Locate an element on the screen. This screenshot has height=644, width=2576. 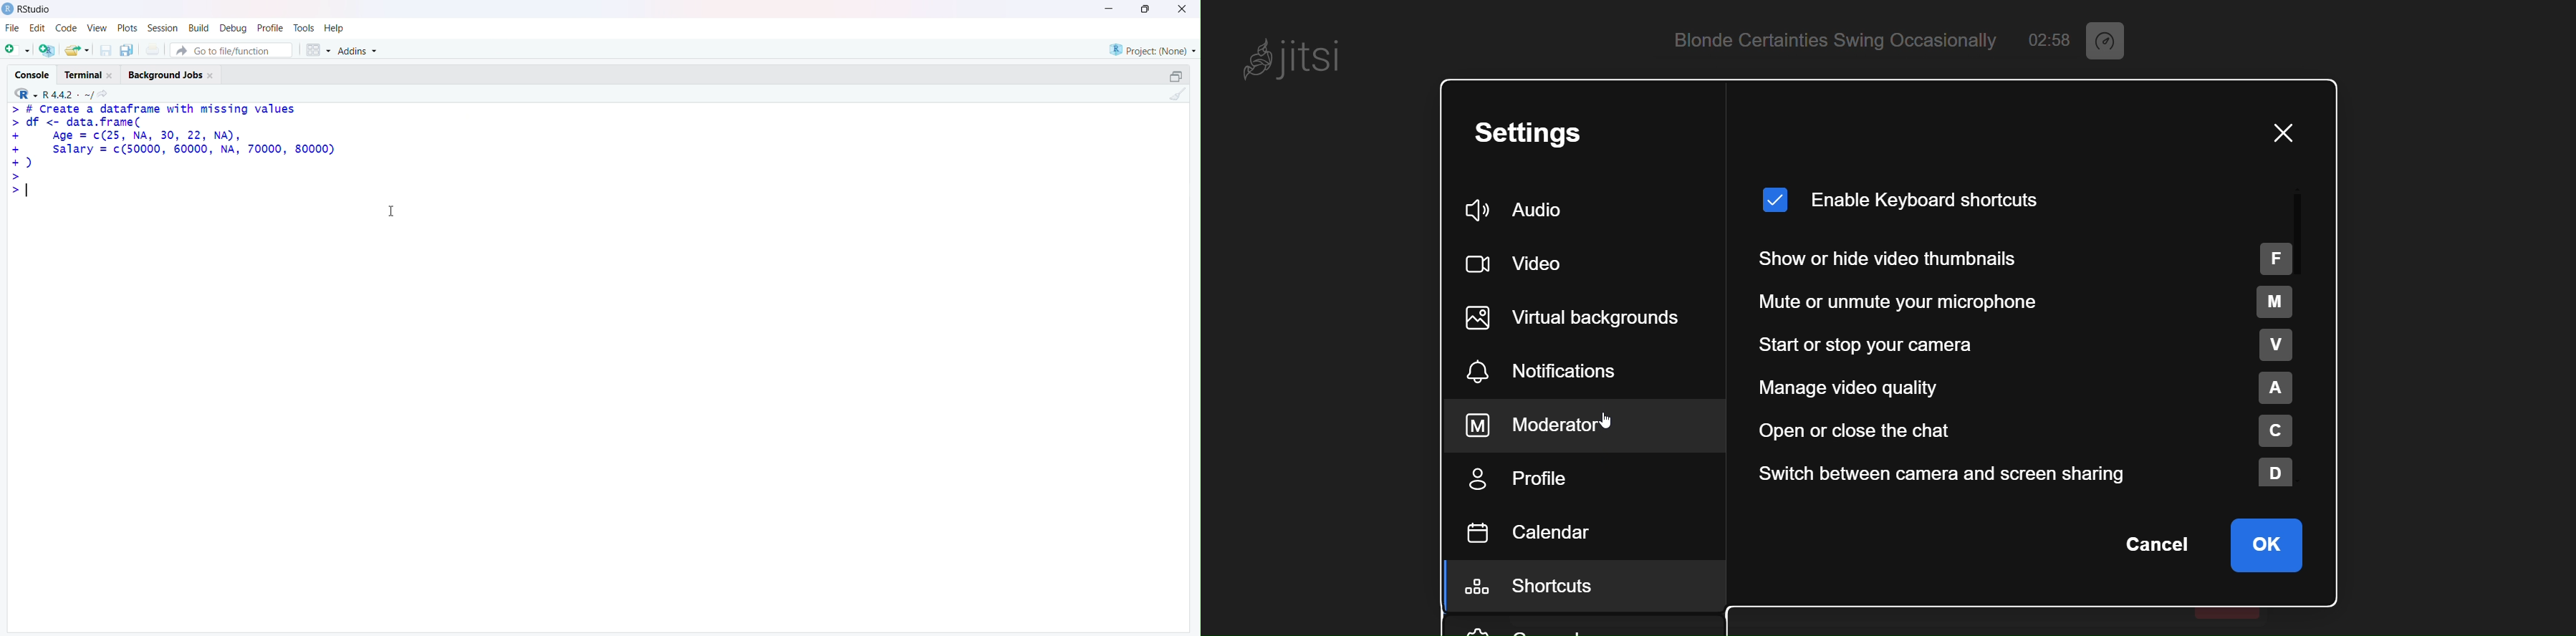
Profile is located at coordinates (271, 28).